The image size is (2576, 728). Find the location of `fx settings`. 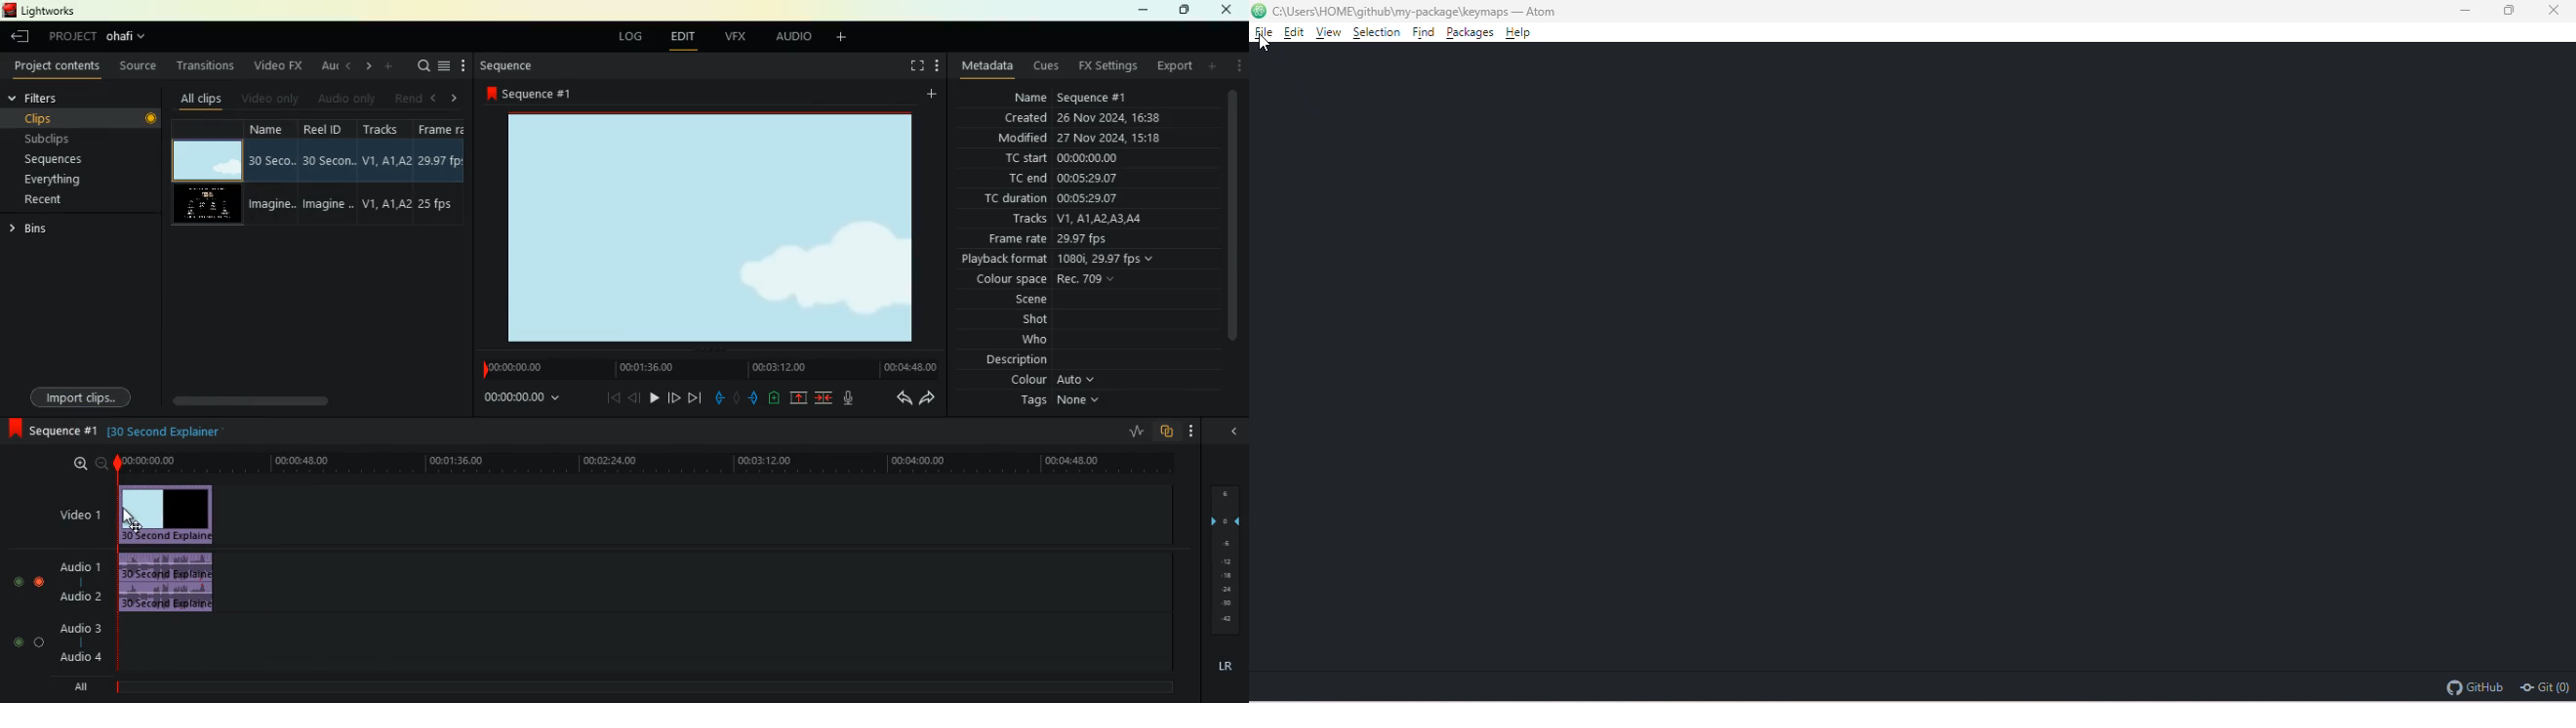

fx settings is located at coordinates (1107, 66).